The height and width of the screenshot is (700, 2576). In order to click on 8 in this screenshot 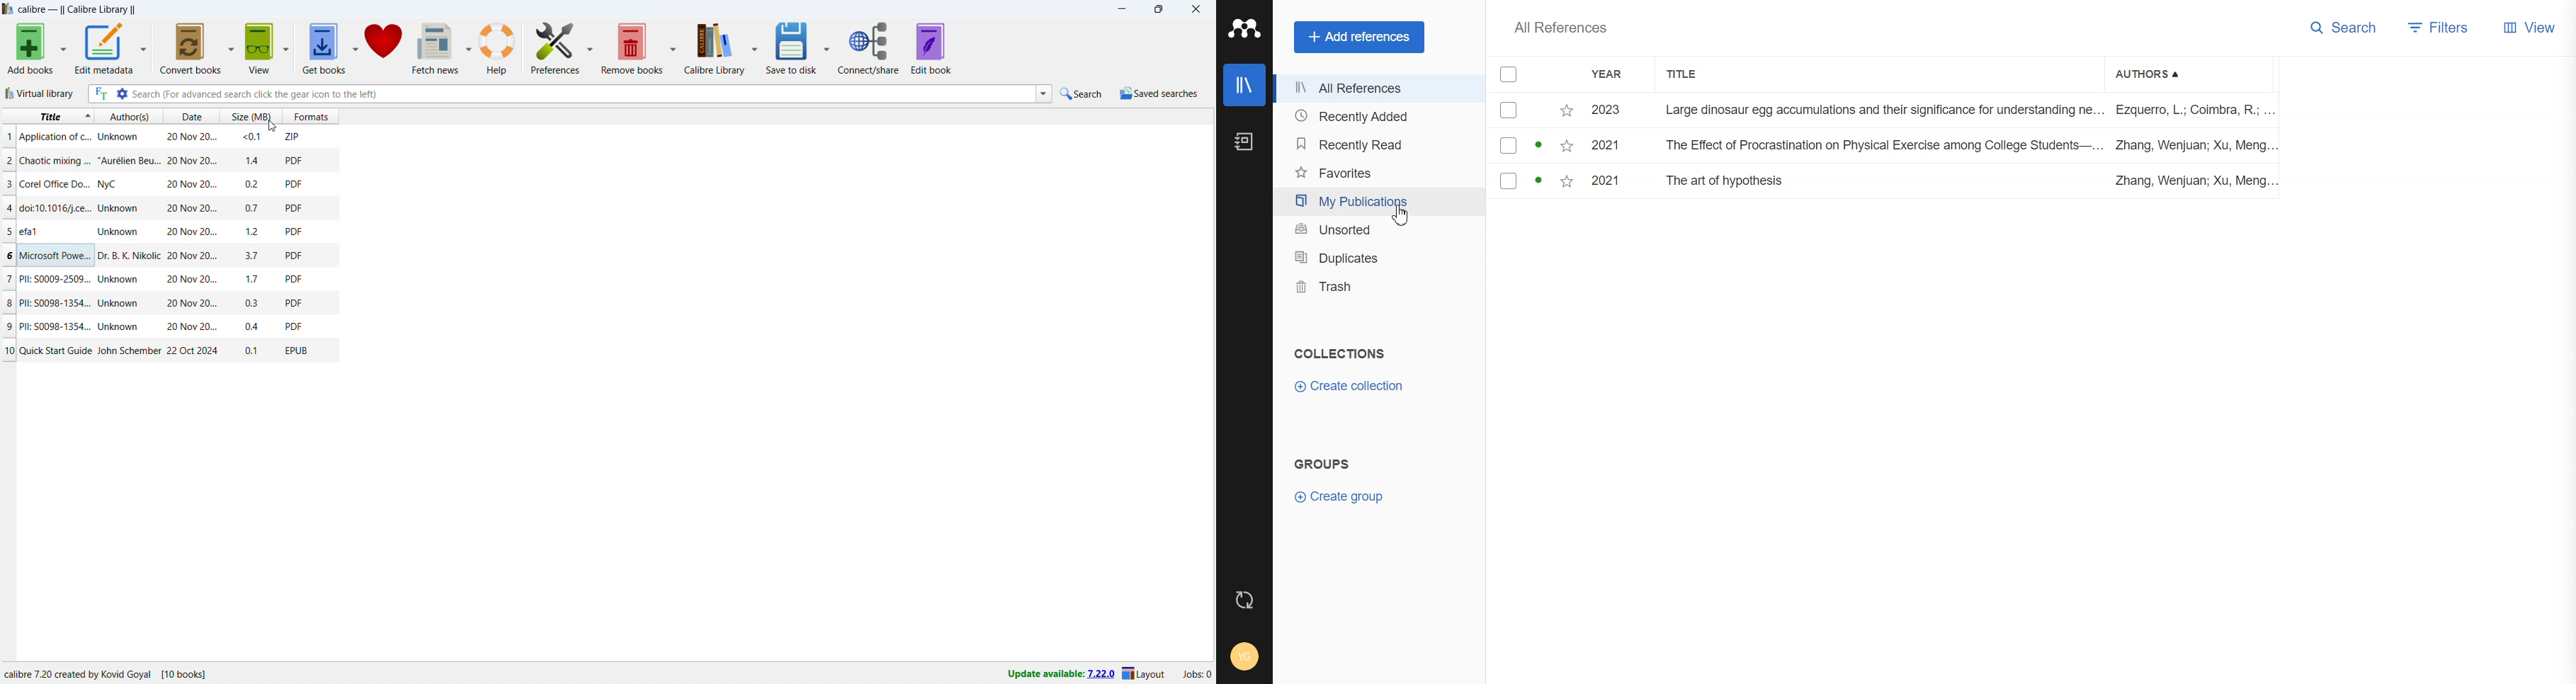, I will do `click(8, 302)`.